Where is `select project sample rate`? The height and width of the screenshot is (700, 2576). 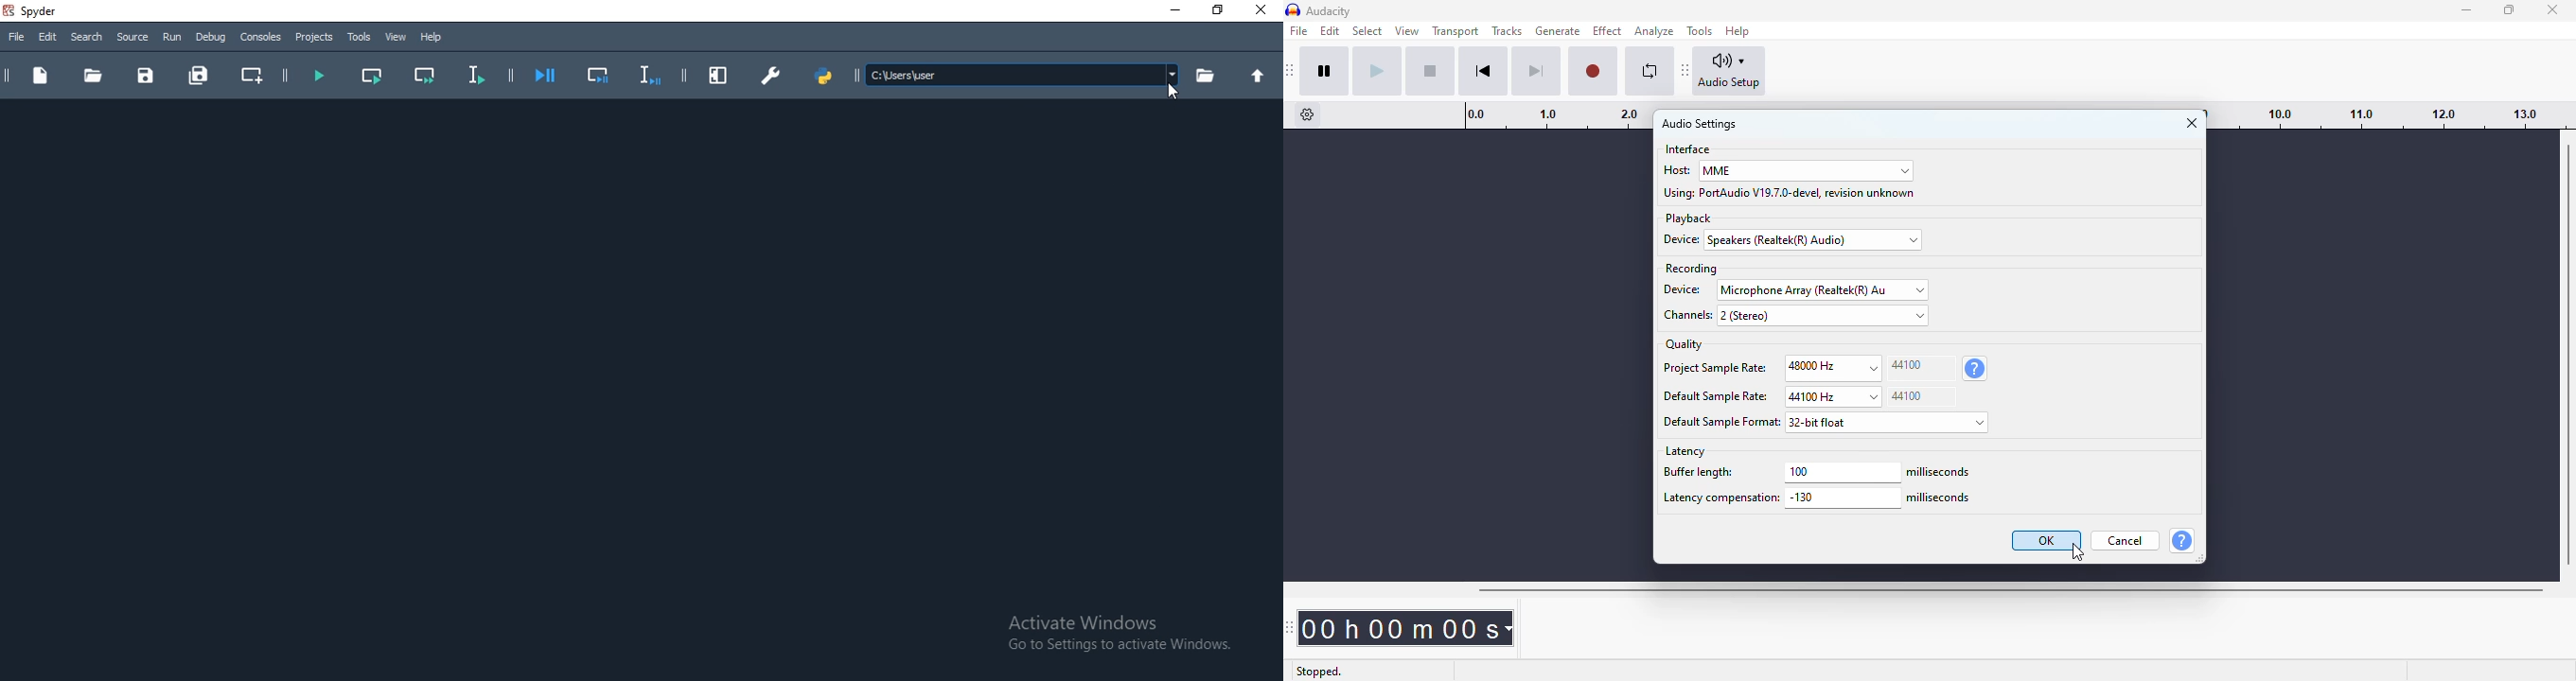 select project sample rate is located at coordinates (1833, 368).